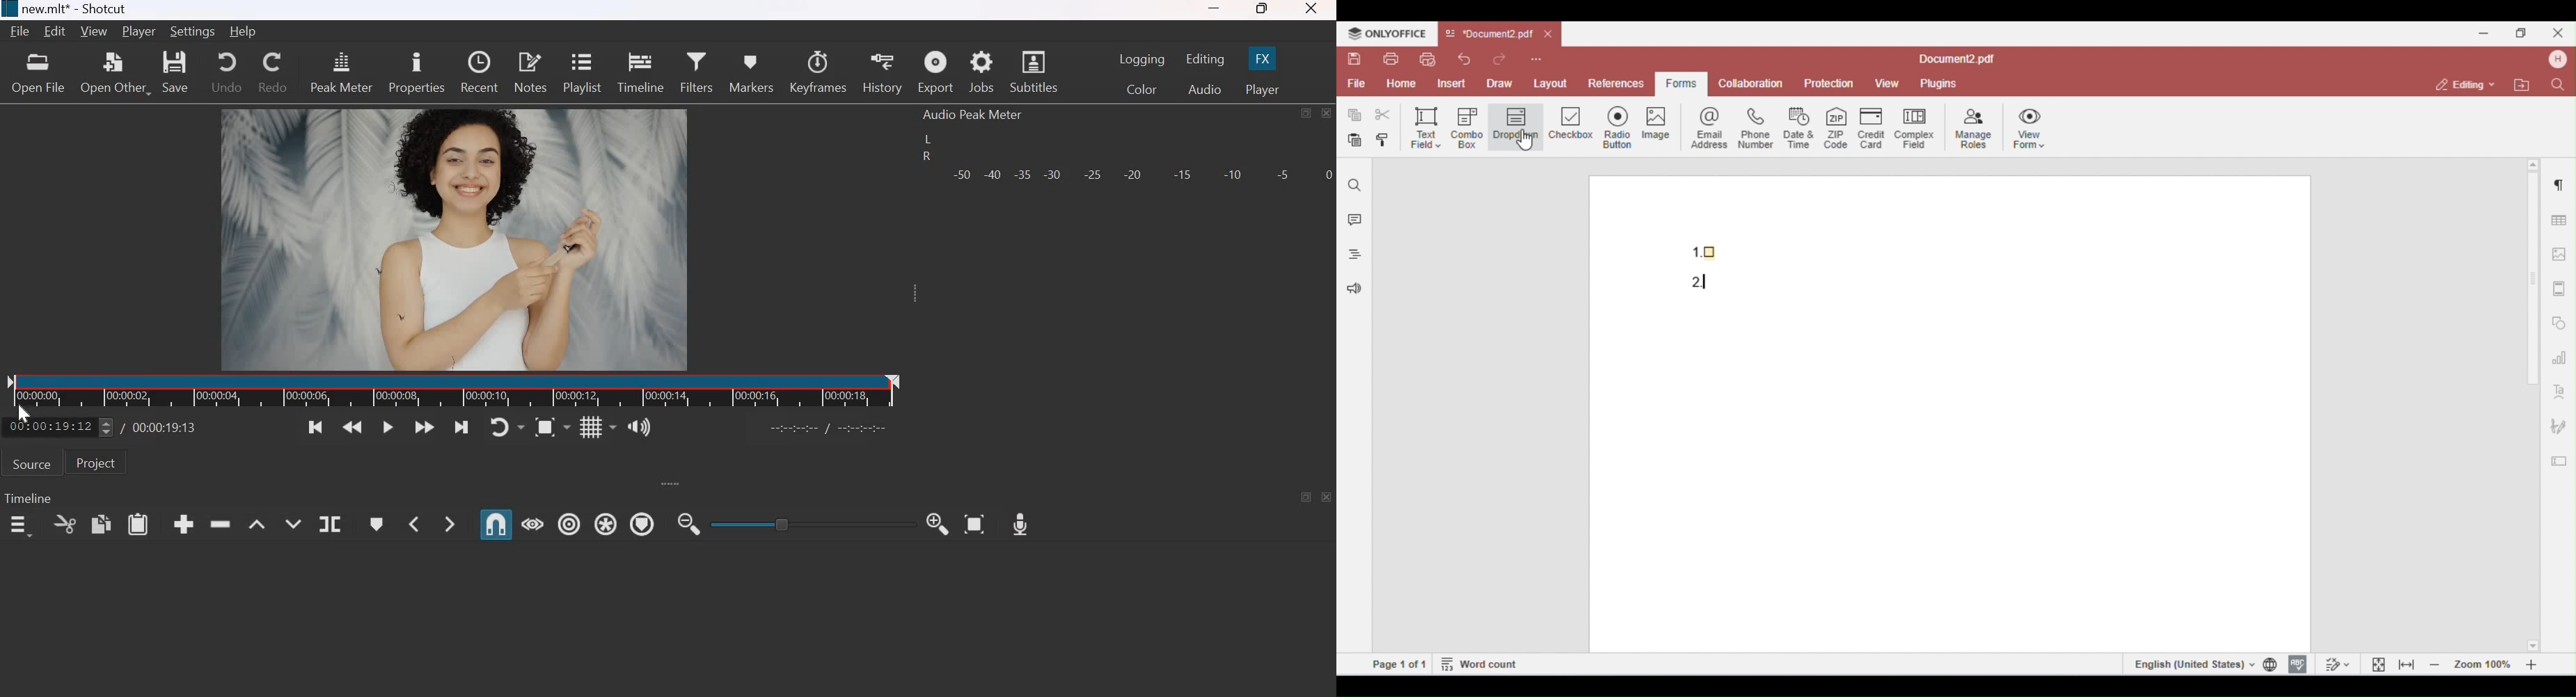 Image resolution: width=2576 pixels, height=700 pixels. What do you see at coordinates (569, 522) in the screenshot?
I see `Ripple` at bounding box center [569, 522].